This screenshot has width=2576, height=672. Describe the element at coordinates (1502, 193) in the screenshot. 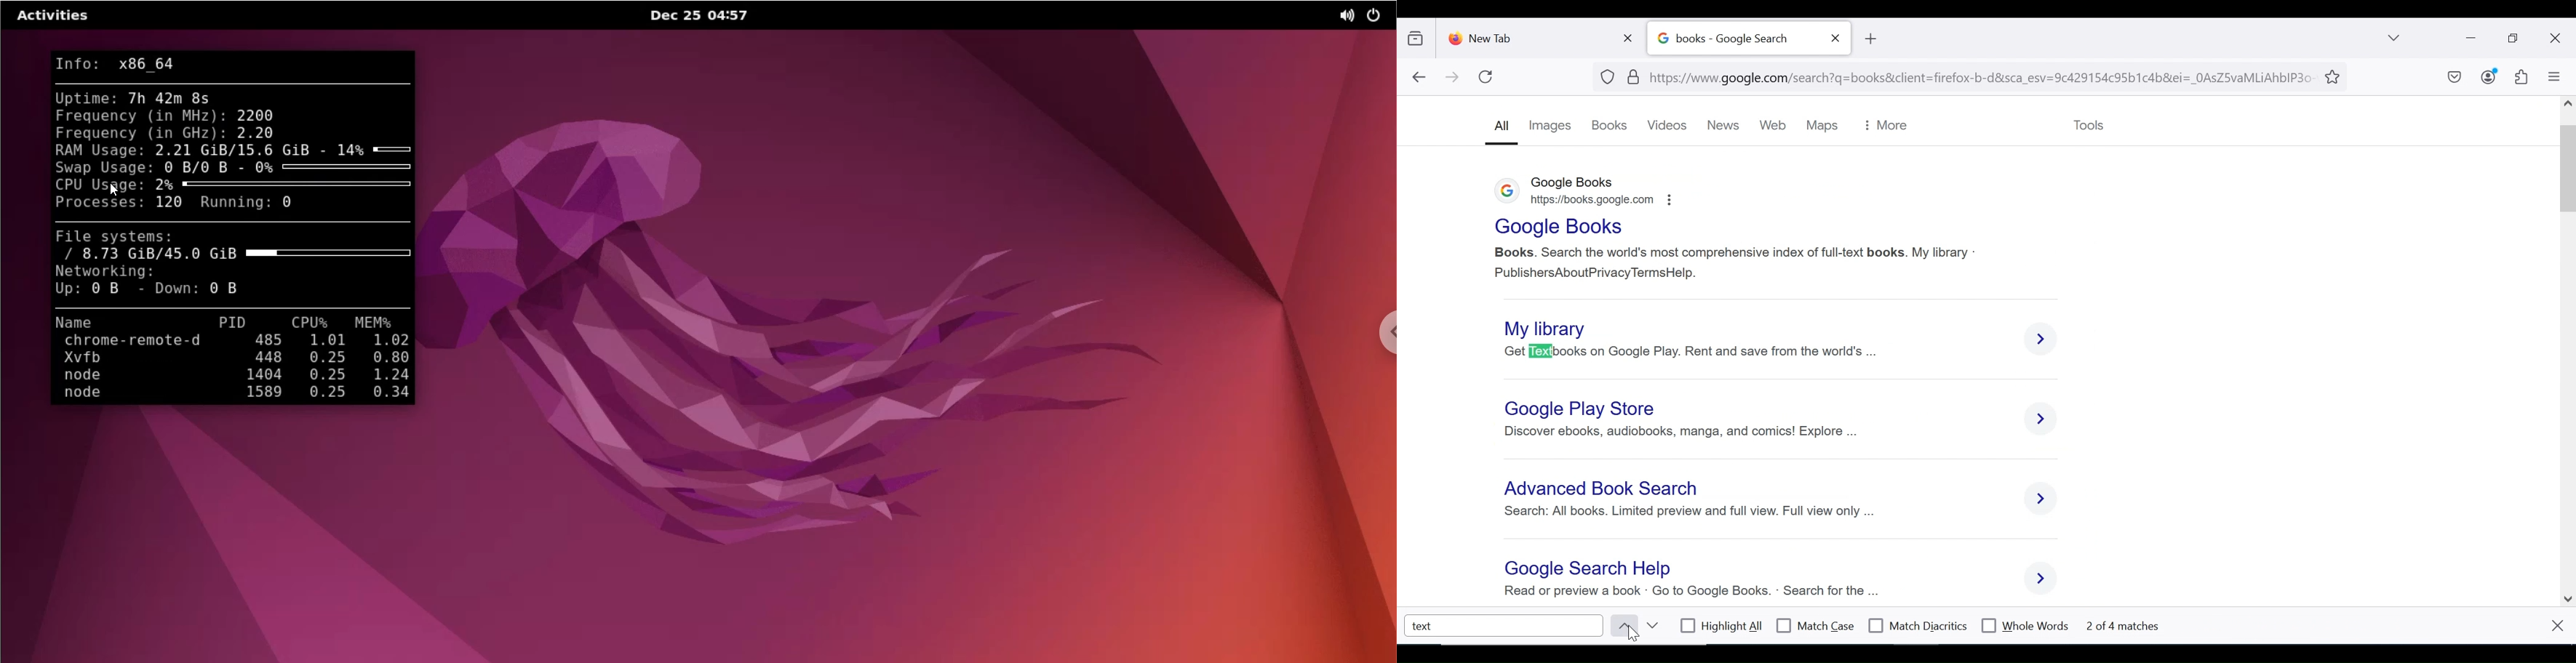

I see `logo` at that location.